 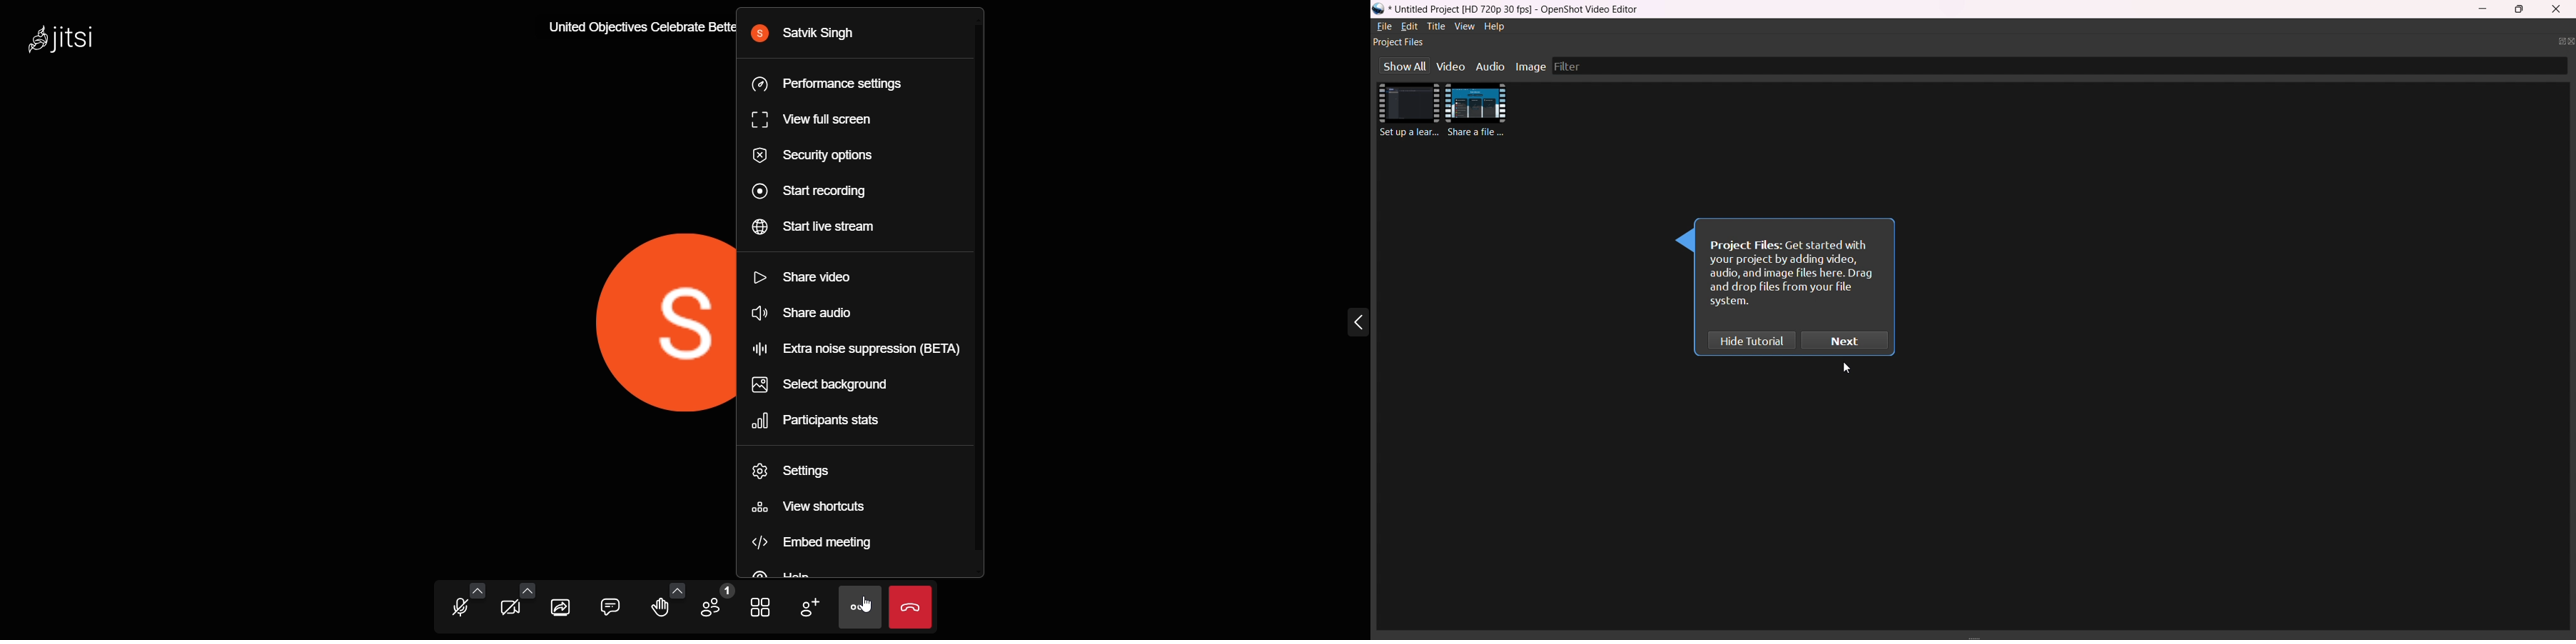 What do you see at coordinates (610, 605) in the screenshot?
I see `chat` at bounding box center [610, 605].